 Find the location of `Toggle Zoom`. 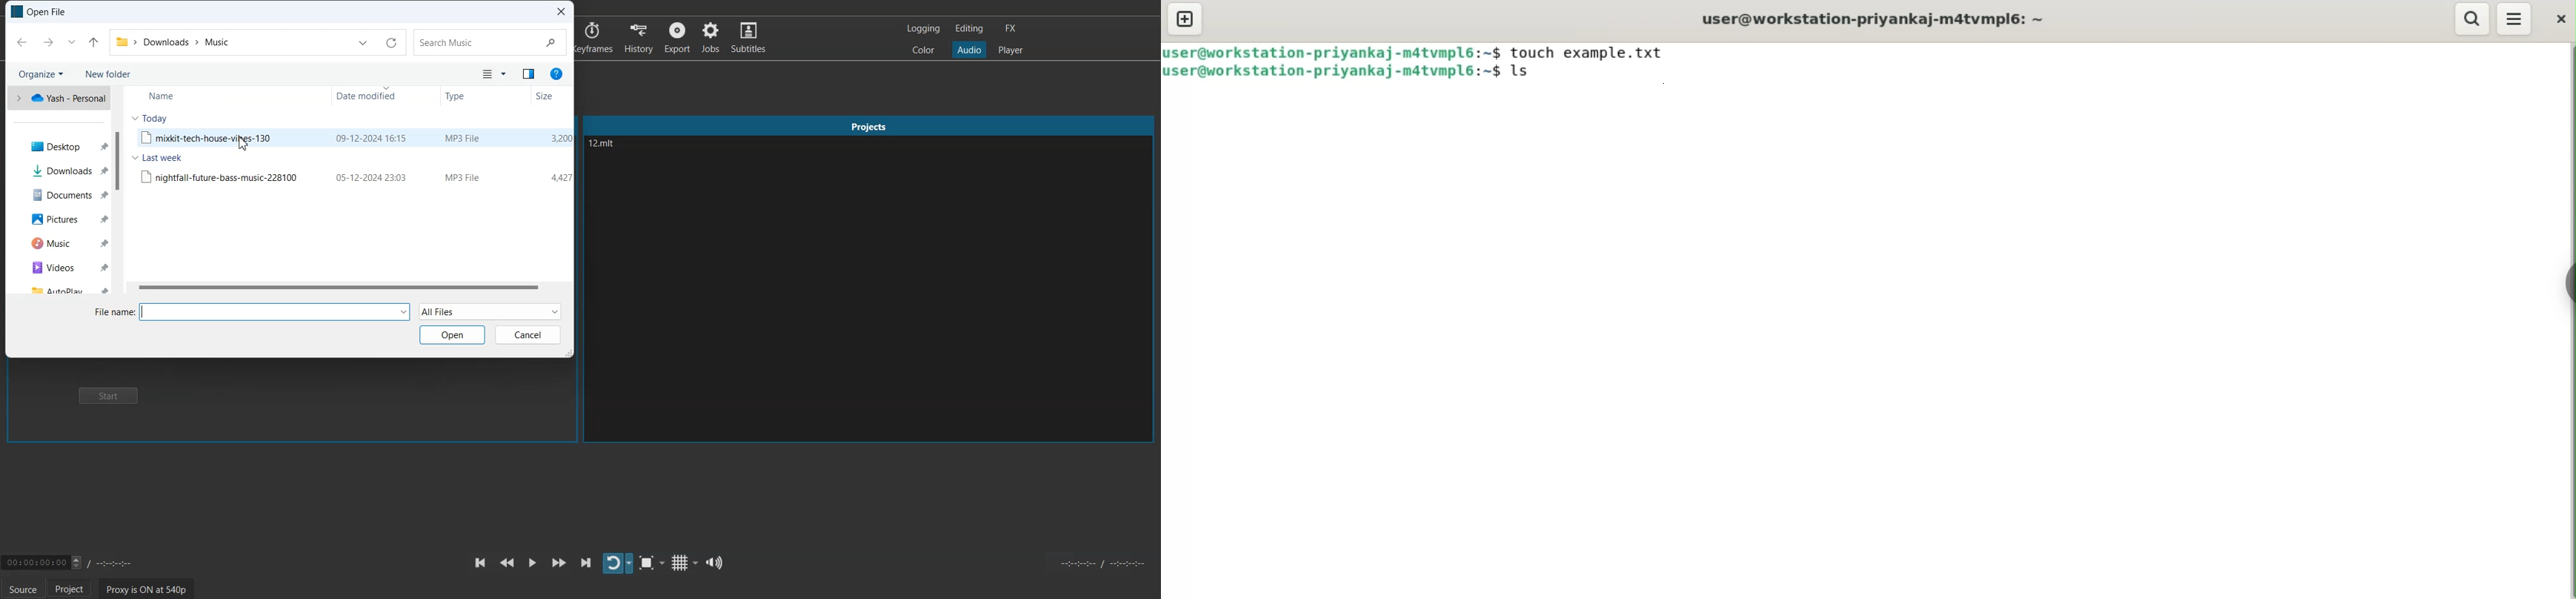

Toggle Zoom is located at coordinates (651, 563).